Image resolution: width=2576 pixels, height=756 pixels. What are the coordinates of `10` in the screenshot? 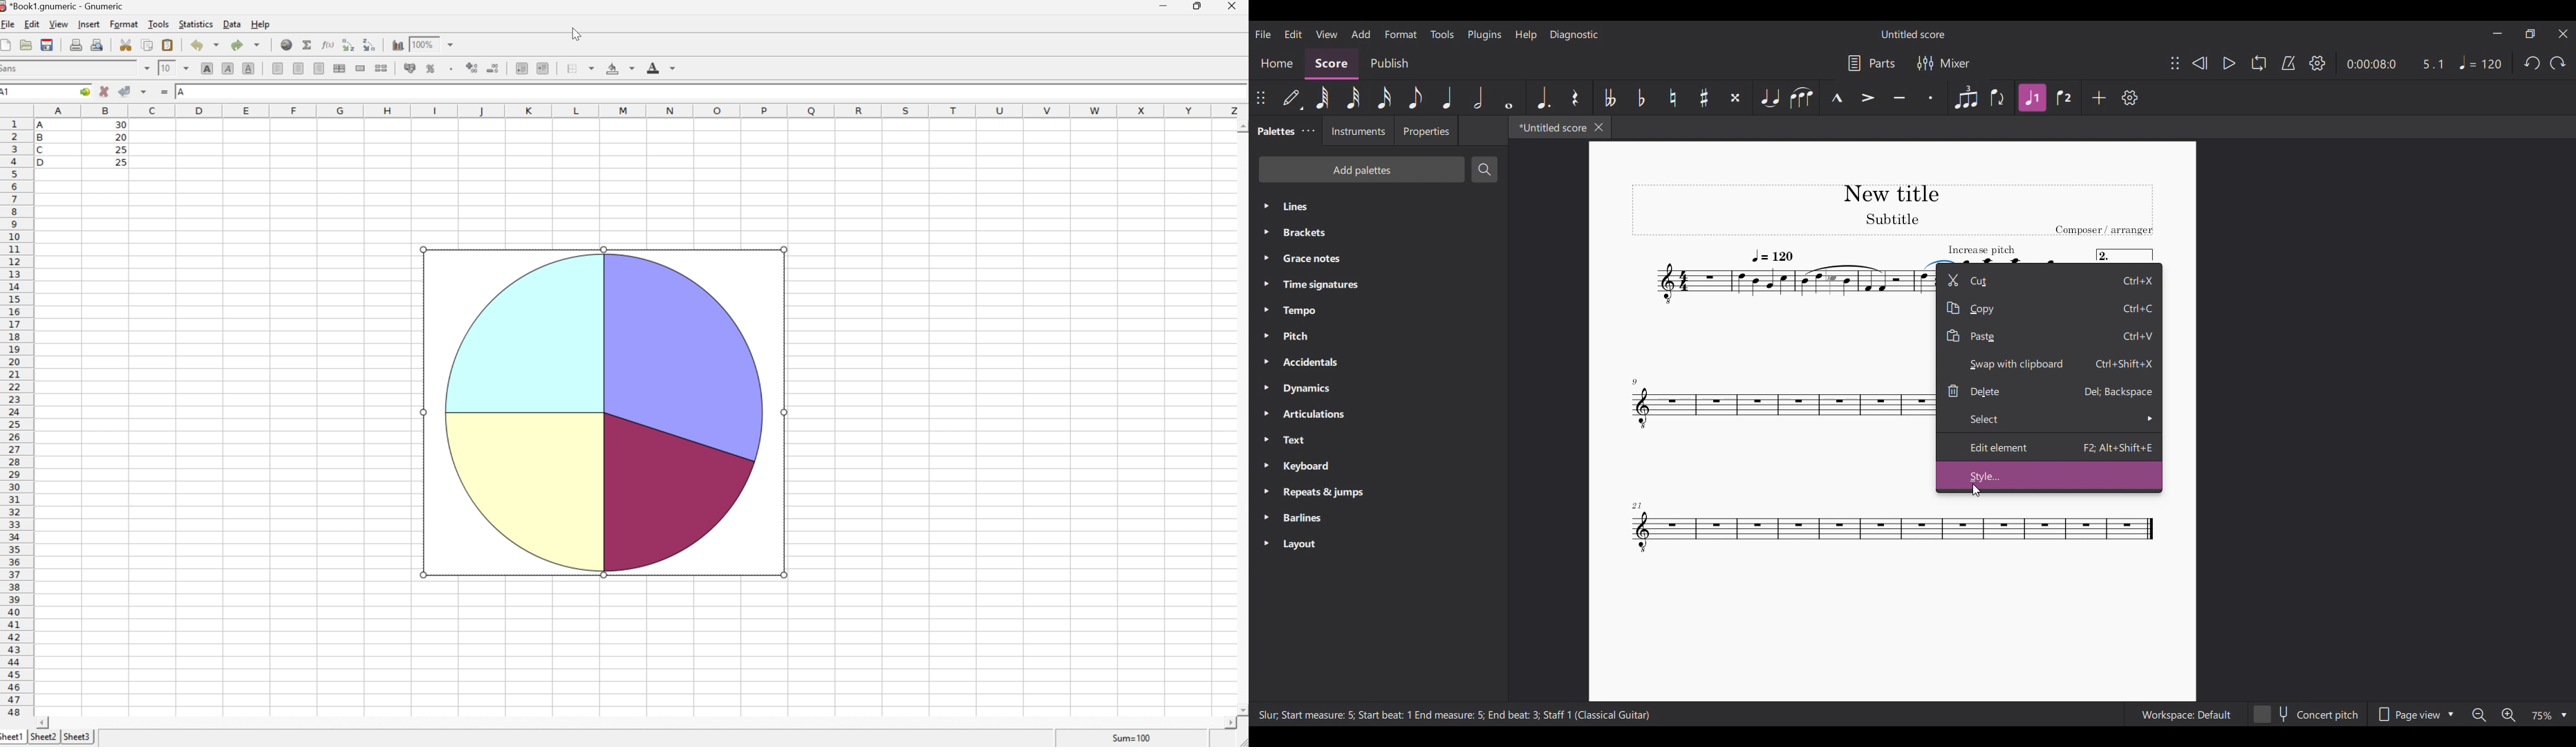 It's located at (166, 67).